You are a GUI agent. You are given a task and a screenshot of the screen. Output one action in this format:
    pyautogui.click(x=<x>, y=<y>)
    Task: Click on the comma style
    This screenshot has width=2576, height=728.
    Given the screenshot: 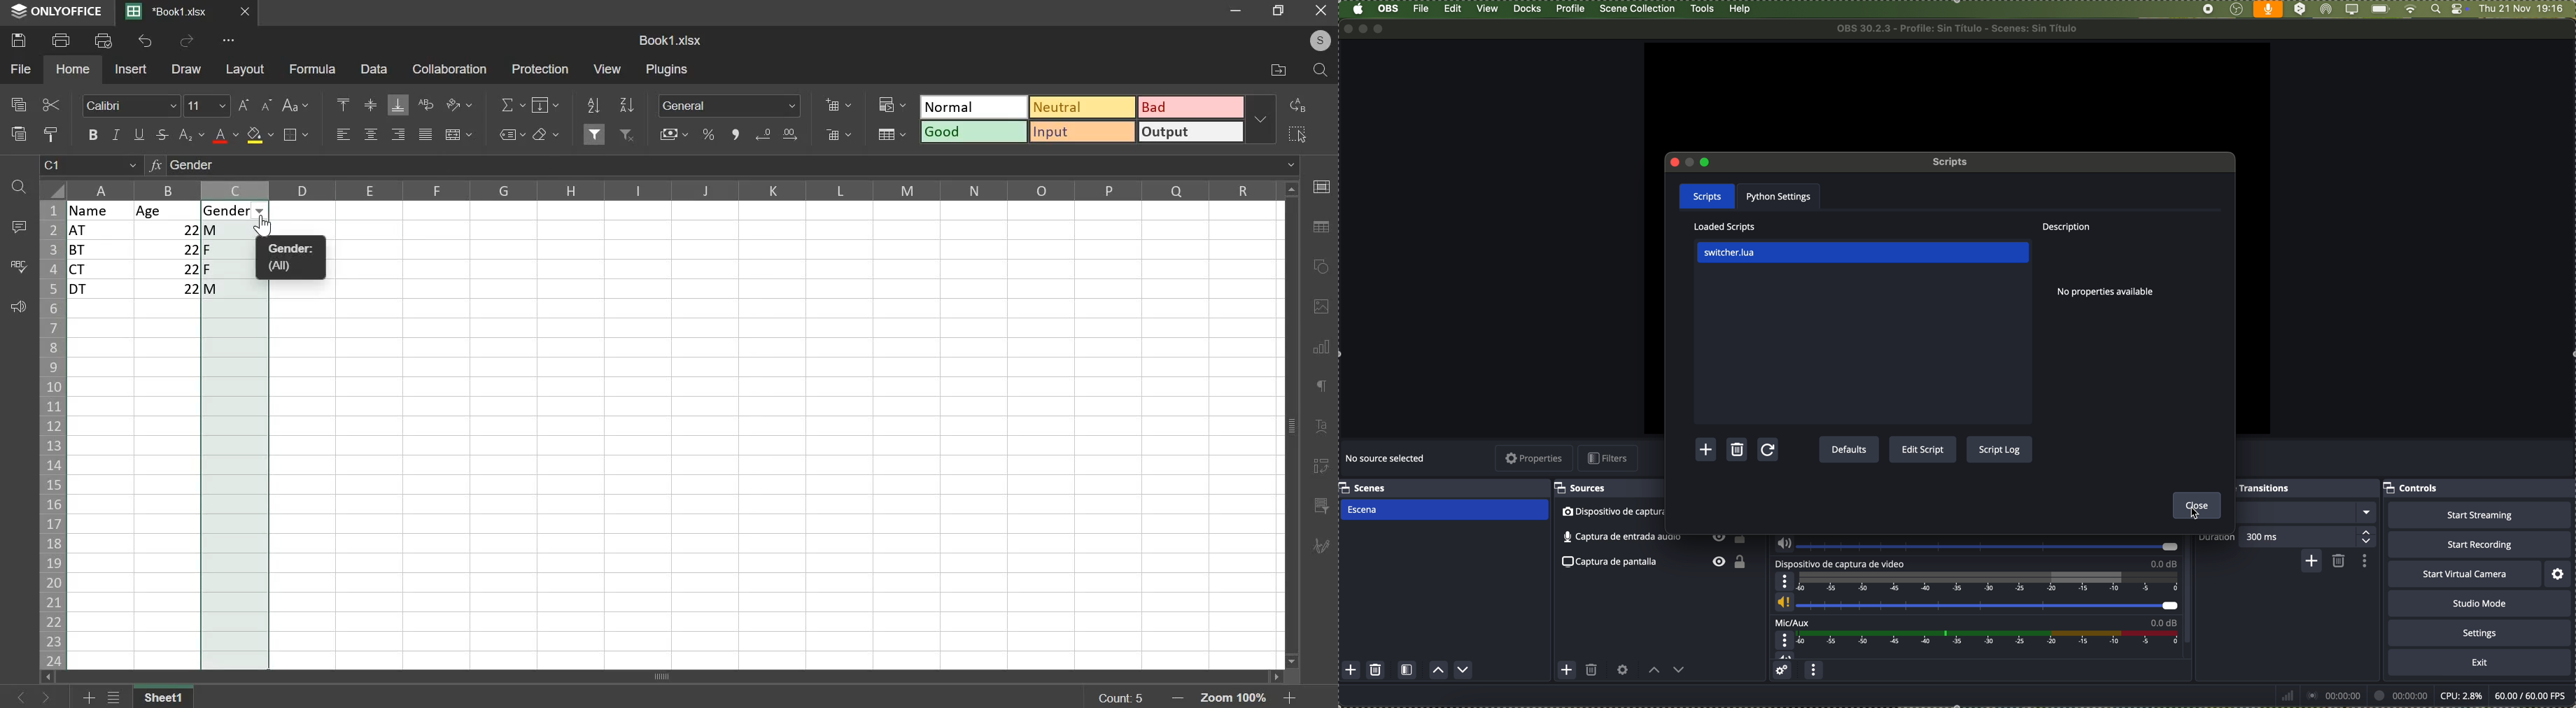 What is the action you would take?
    pyautogui.click(x=736, y=135)
    